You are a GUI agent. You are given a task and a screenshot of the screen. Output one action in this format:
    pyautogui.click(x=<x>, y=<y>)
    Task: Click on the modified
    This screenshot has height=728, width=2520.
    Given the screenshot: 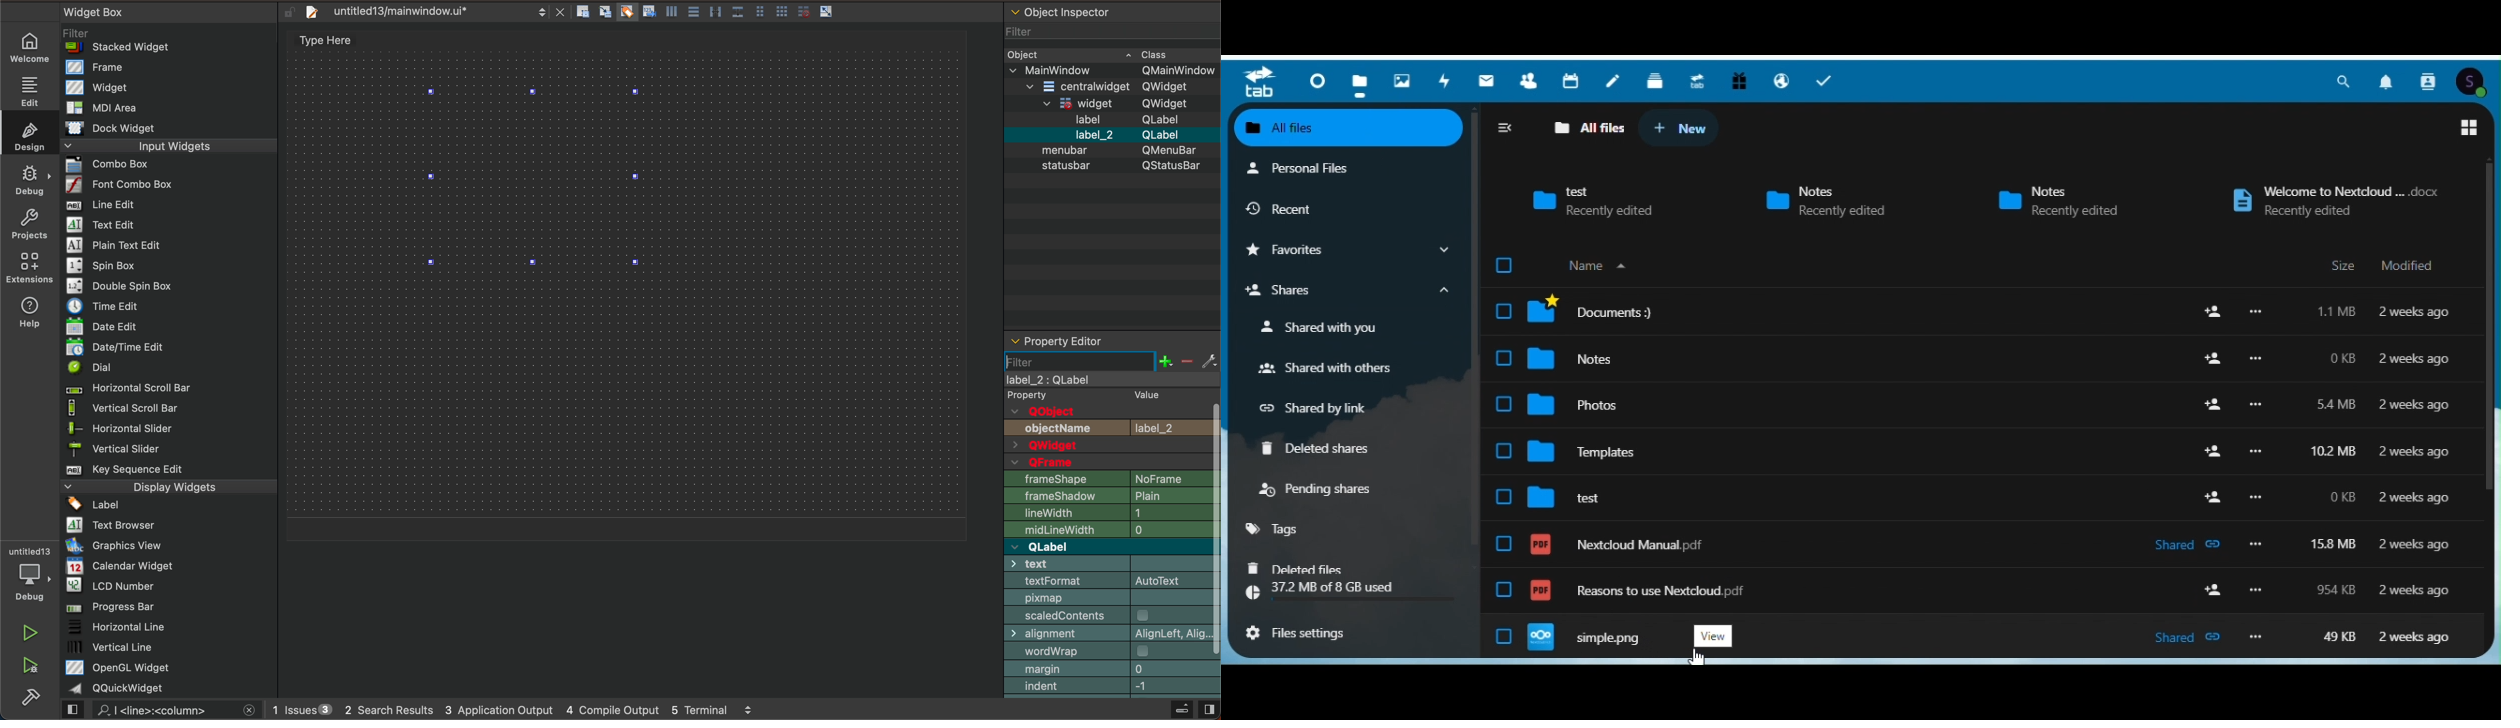 What is the action you would take?
    pyautogui.click(x=2415, y=637)
    